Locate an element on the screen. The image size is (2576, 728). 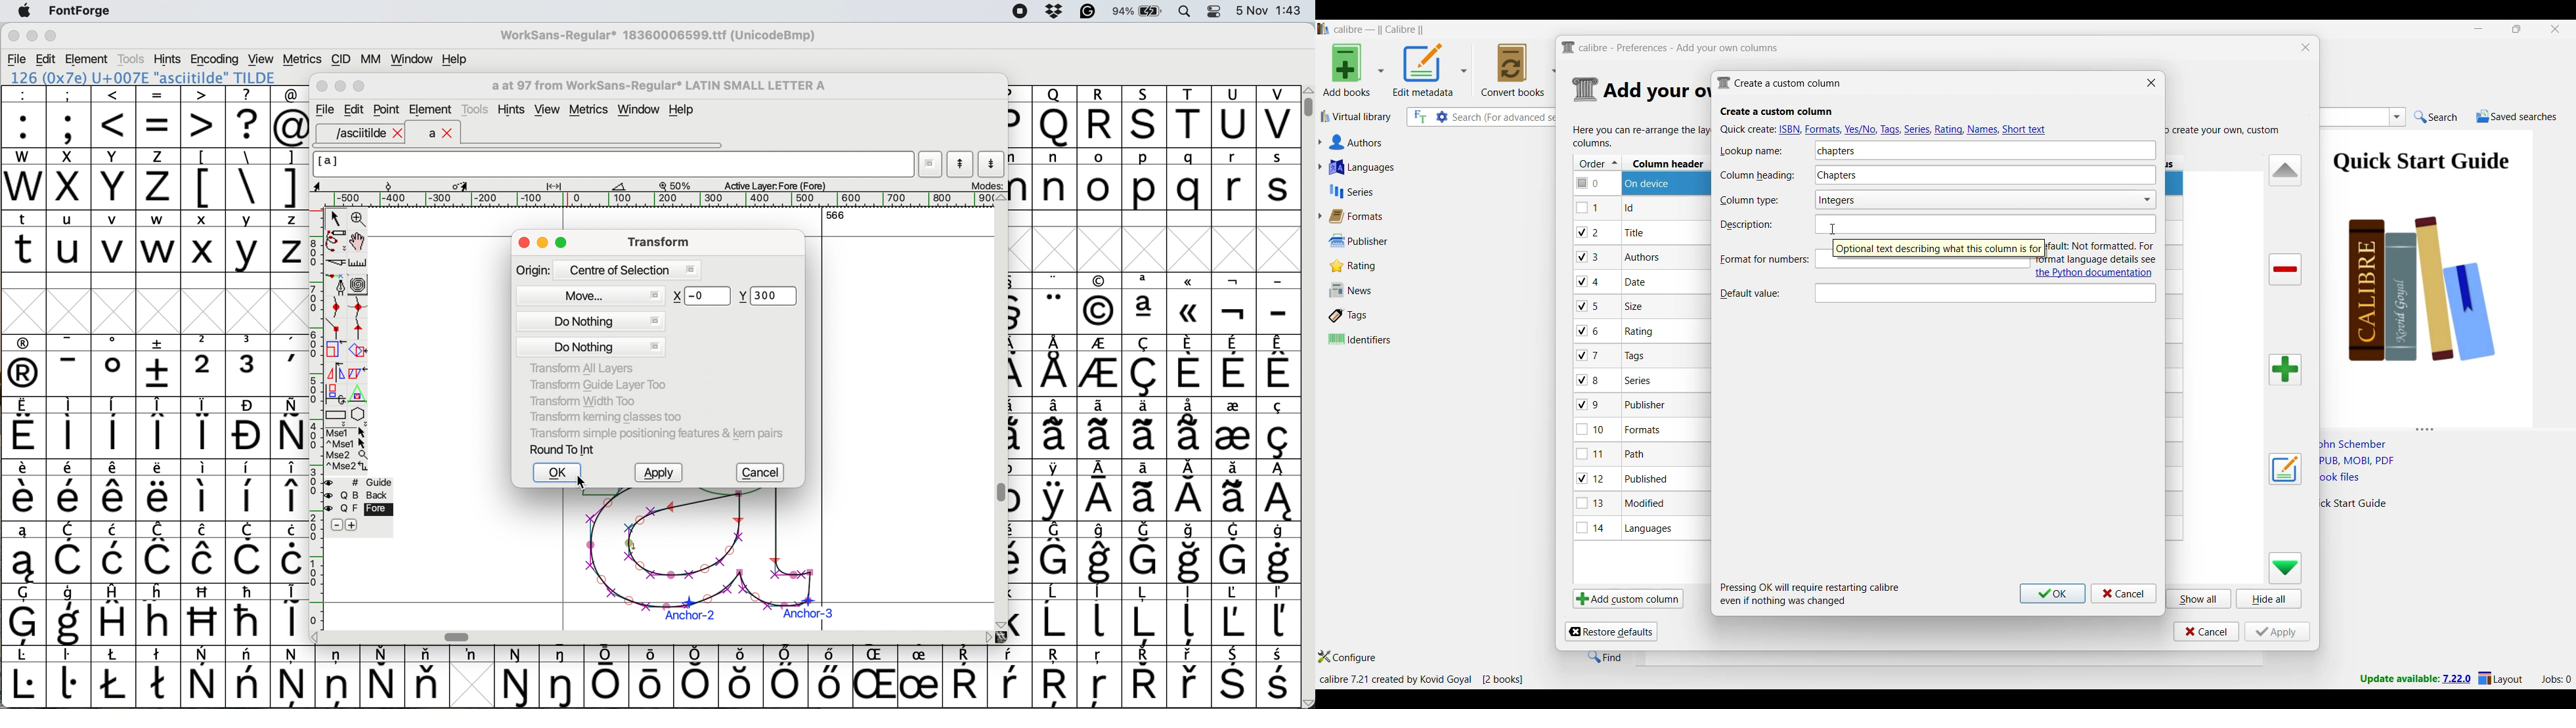
window is located at coordinates (410, 60).